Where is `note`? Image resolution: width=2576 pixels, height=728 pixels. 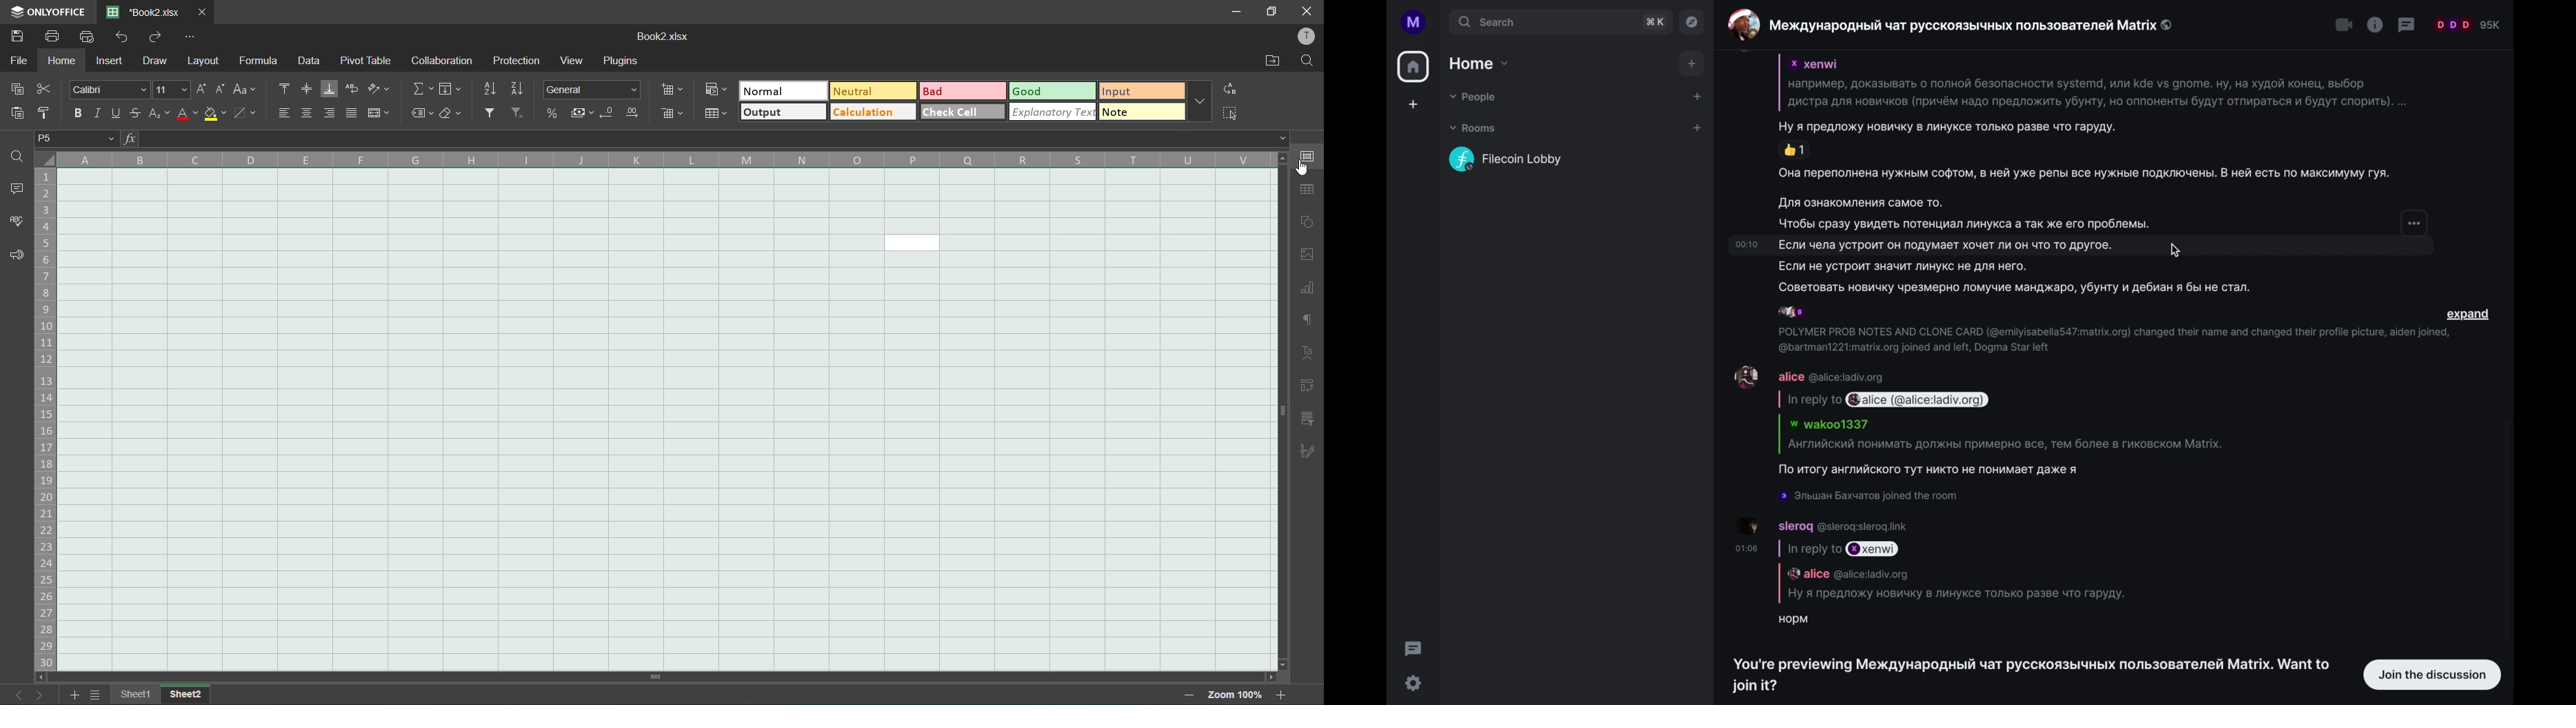
note is located at coordinates (1140, 112).